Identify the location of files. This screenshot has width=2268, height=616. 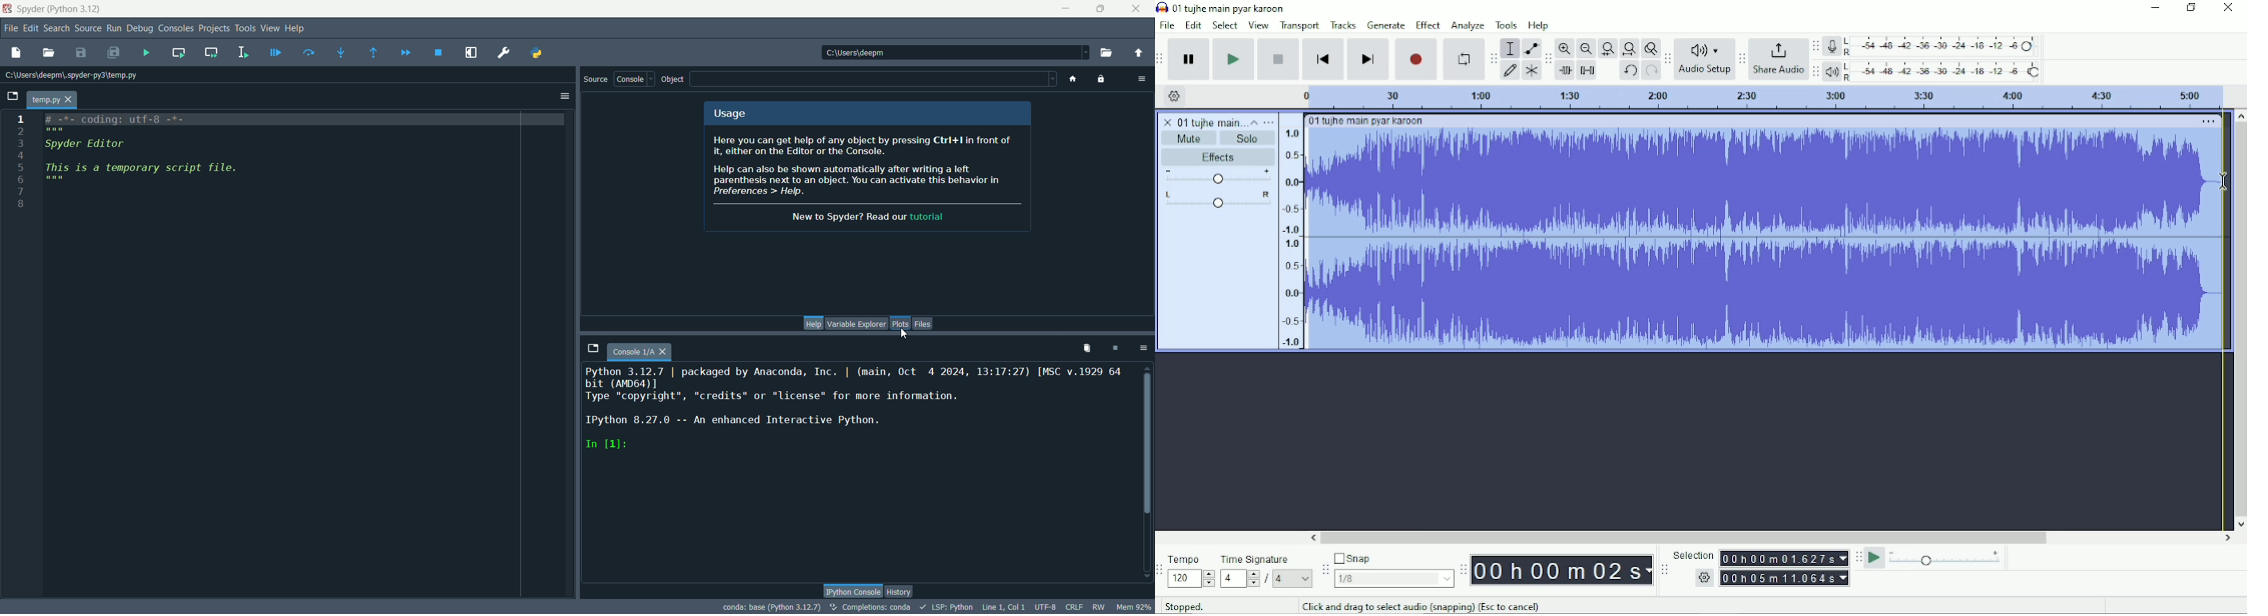
(925, 323).